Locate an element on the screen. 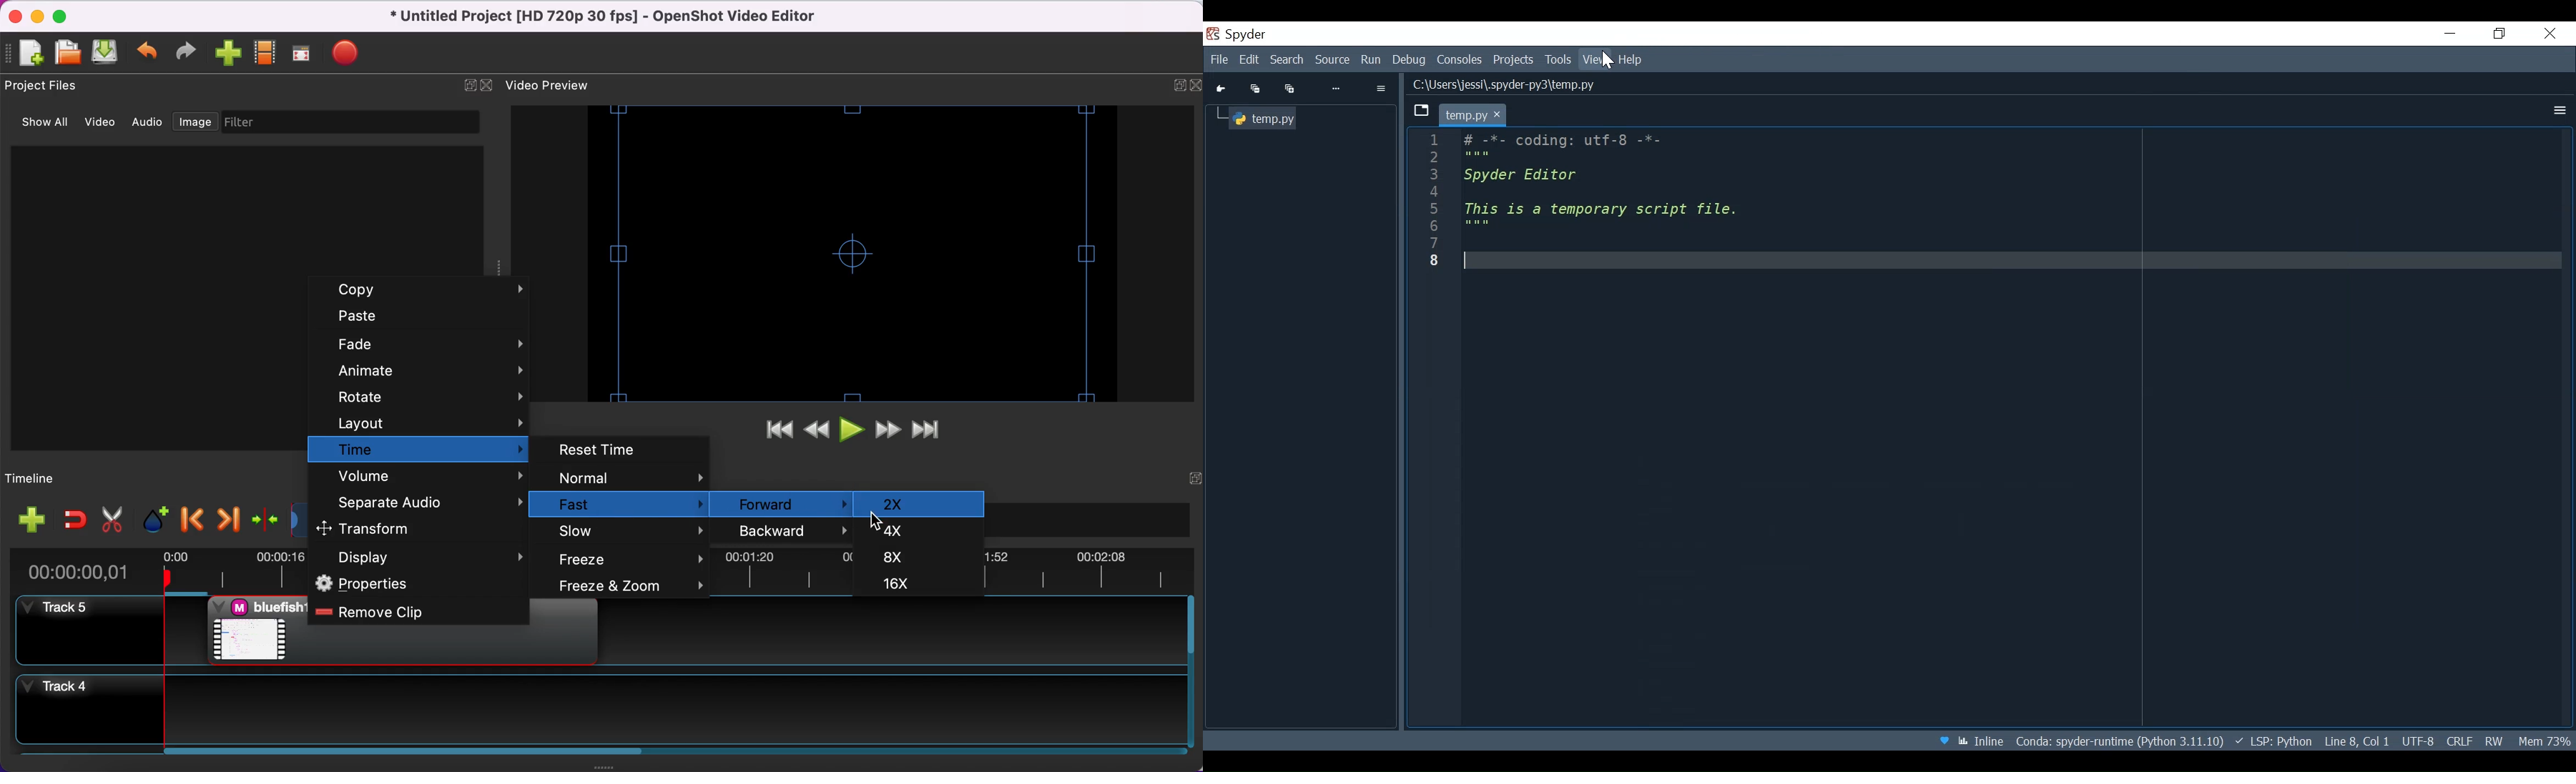 Image resolution: width=2576 pixels, height=784 pixels. maximize is located at coordinates (66, 16).